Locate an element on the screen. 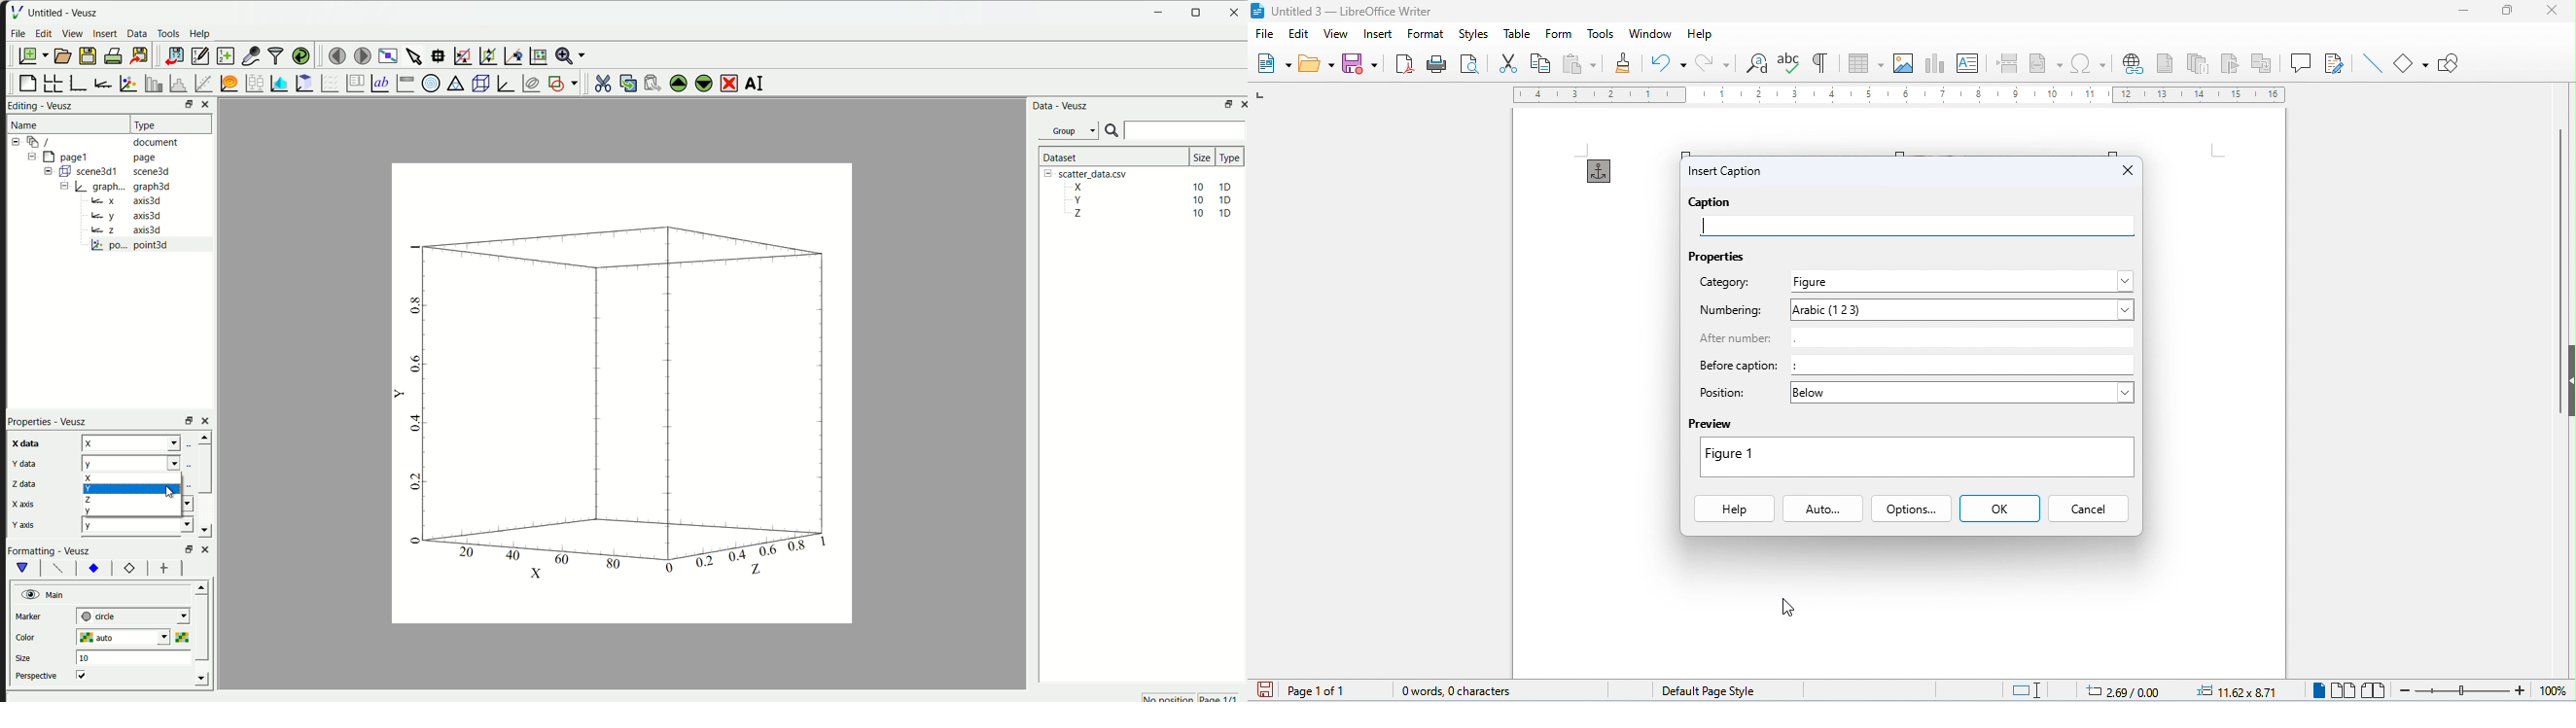 The width and height of the screenshot is (2576, 728). cursor is located at coordinates (168, 493).